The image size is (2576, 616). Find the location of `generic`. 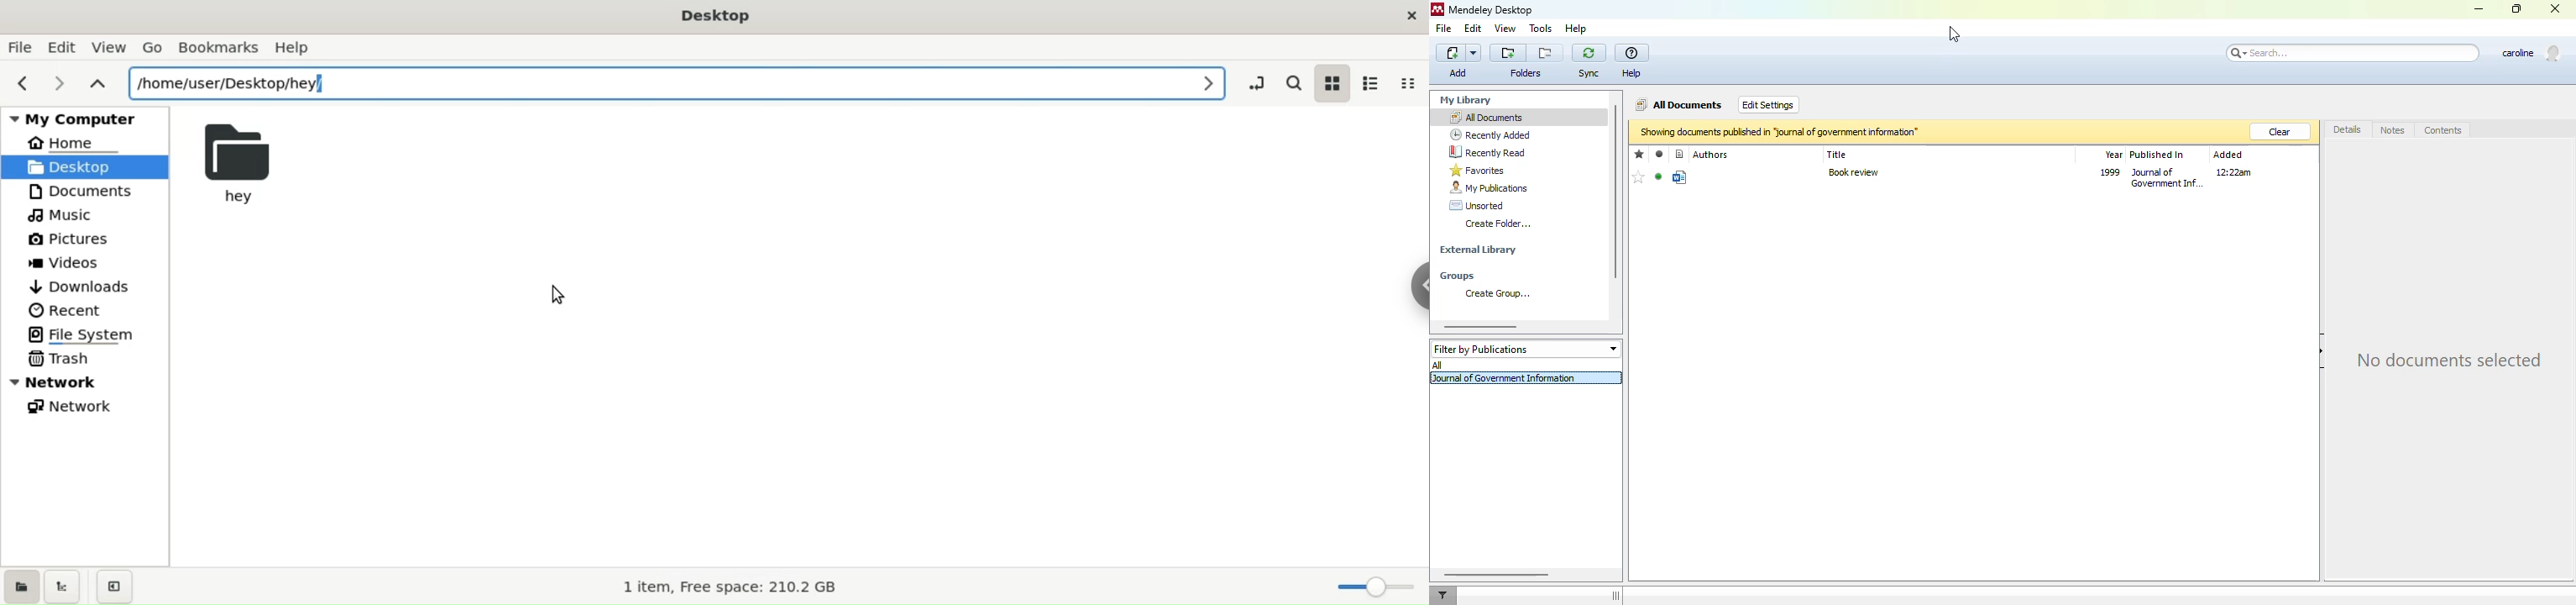

generic is located at coordinates (1679, 177).